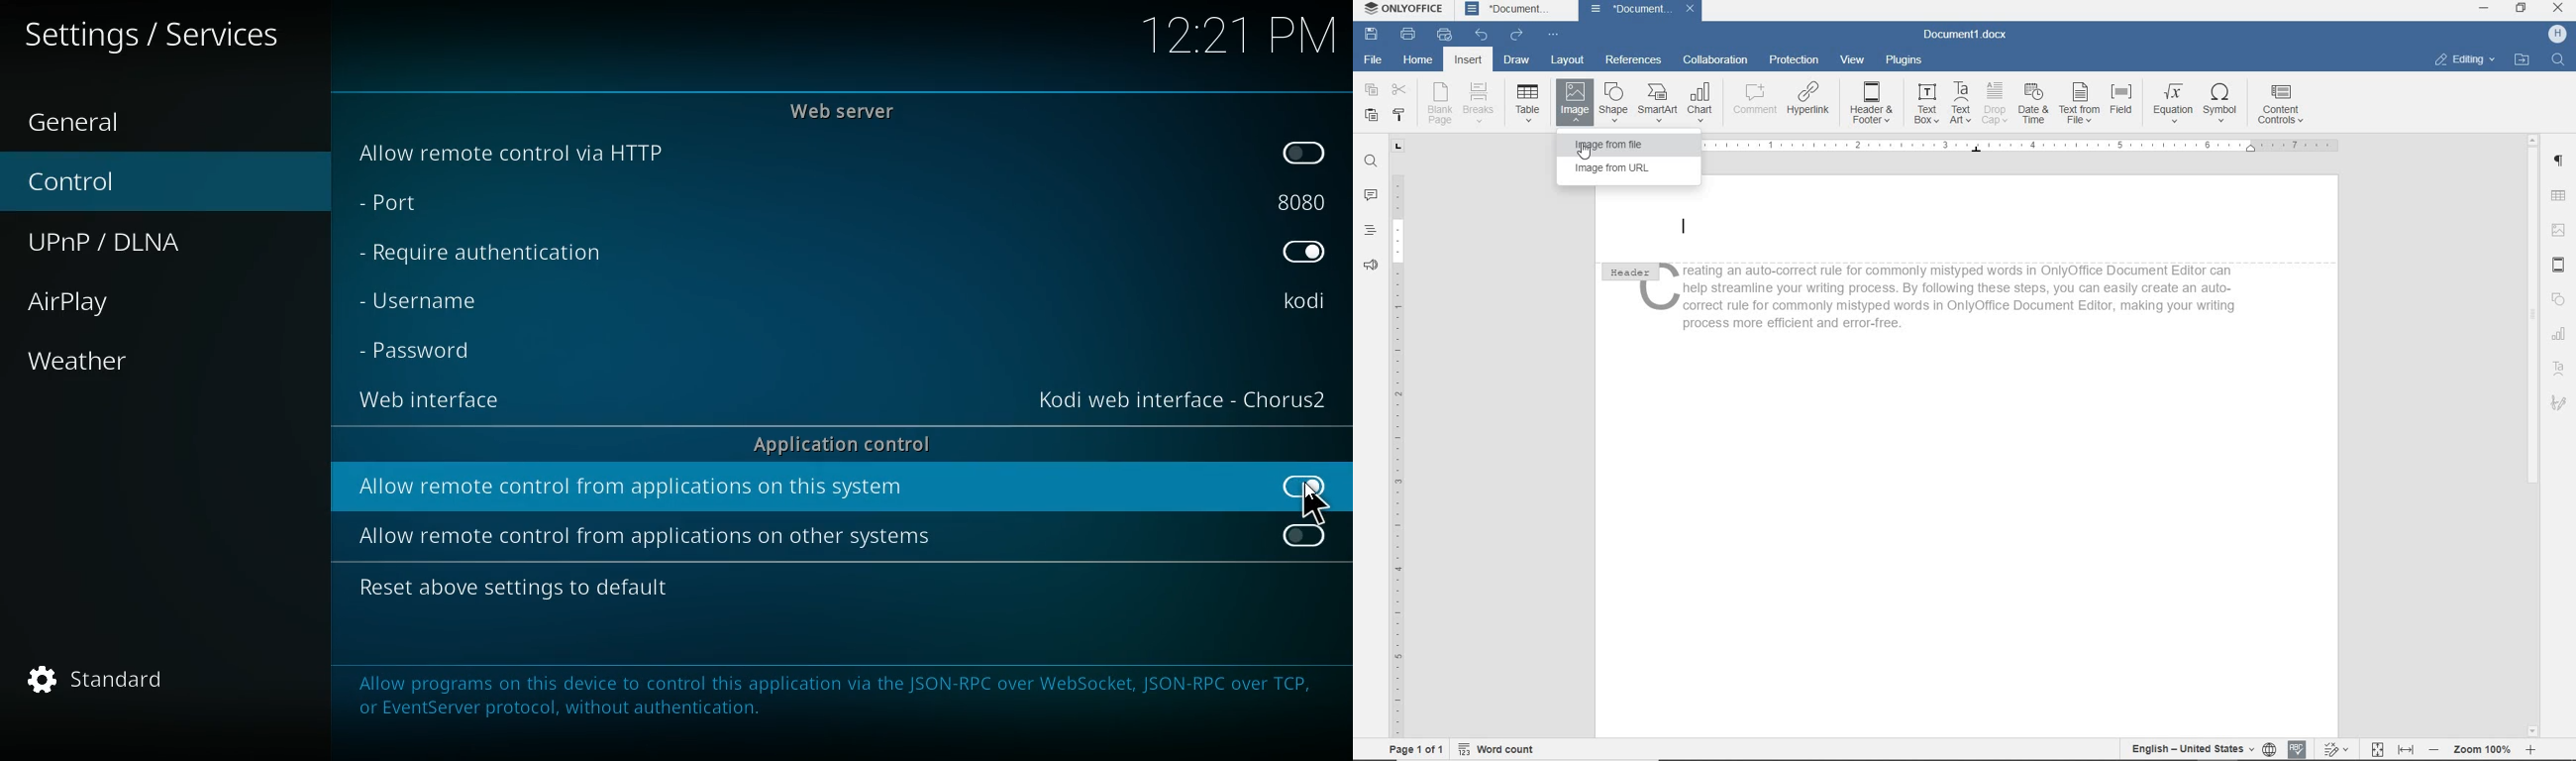 The width and height of the screenshot is (2576, 784). Describe the element at coordinates (1715, 59) in the screenshot. I see `COLLABORATION` at that location.